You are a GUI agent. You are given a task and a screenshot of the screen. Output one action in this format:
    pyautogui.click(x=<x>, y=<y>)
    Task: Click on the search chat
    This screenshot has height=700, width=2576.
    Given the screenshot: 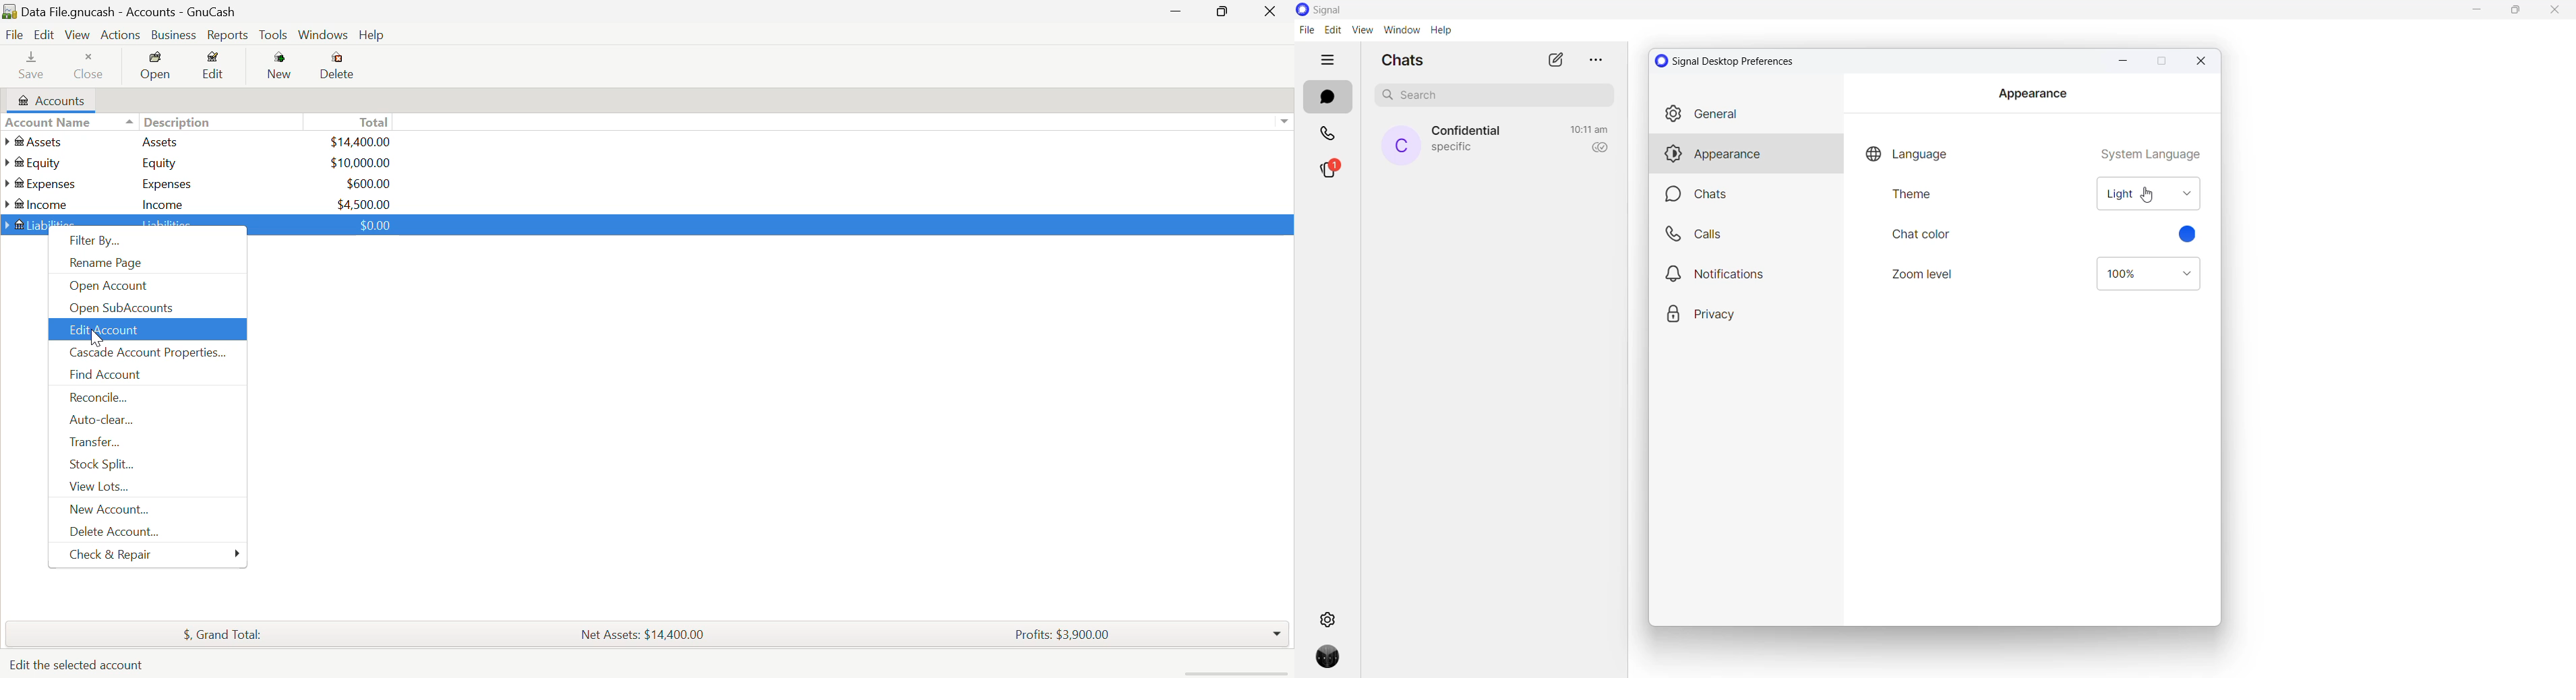 What is the action you would take?
    pyautogui.click(x=1499, y=98)
    